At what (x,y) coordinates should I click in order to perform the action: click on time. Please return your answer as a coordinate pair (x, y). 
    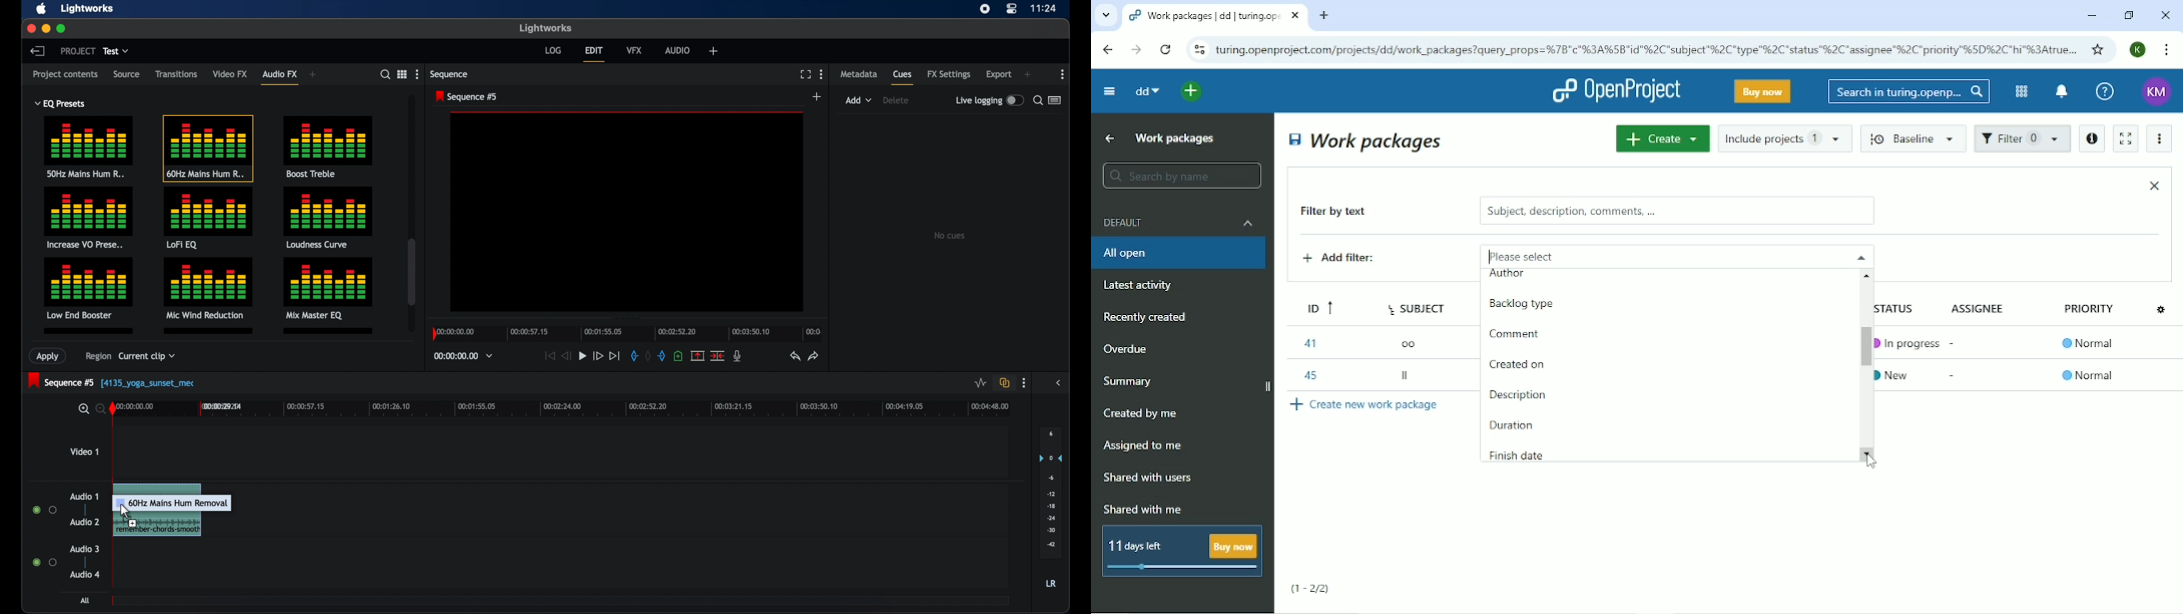
    Looking at the image, I should click on (1044, 9).